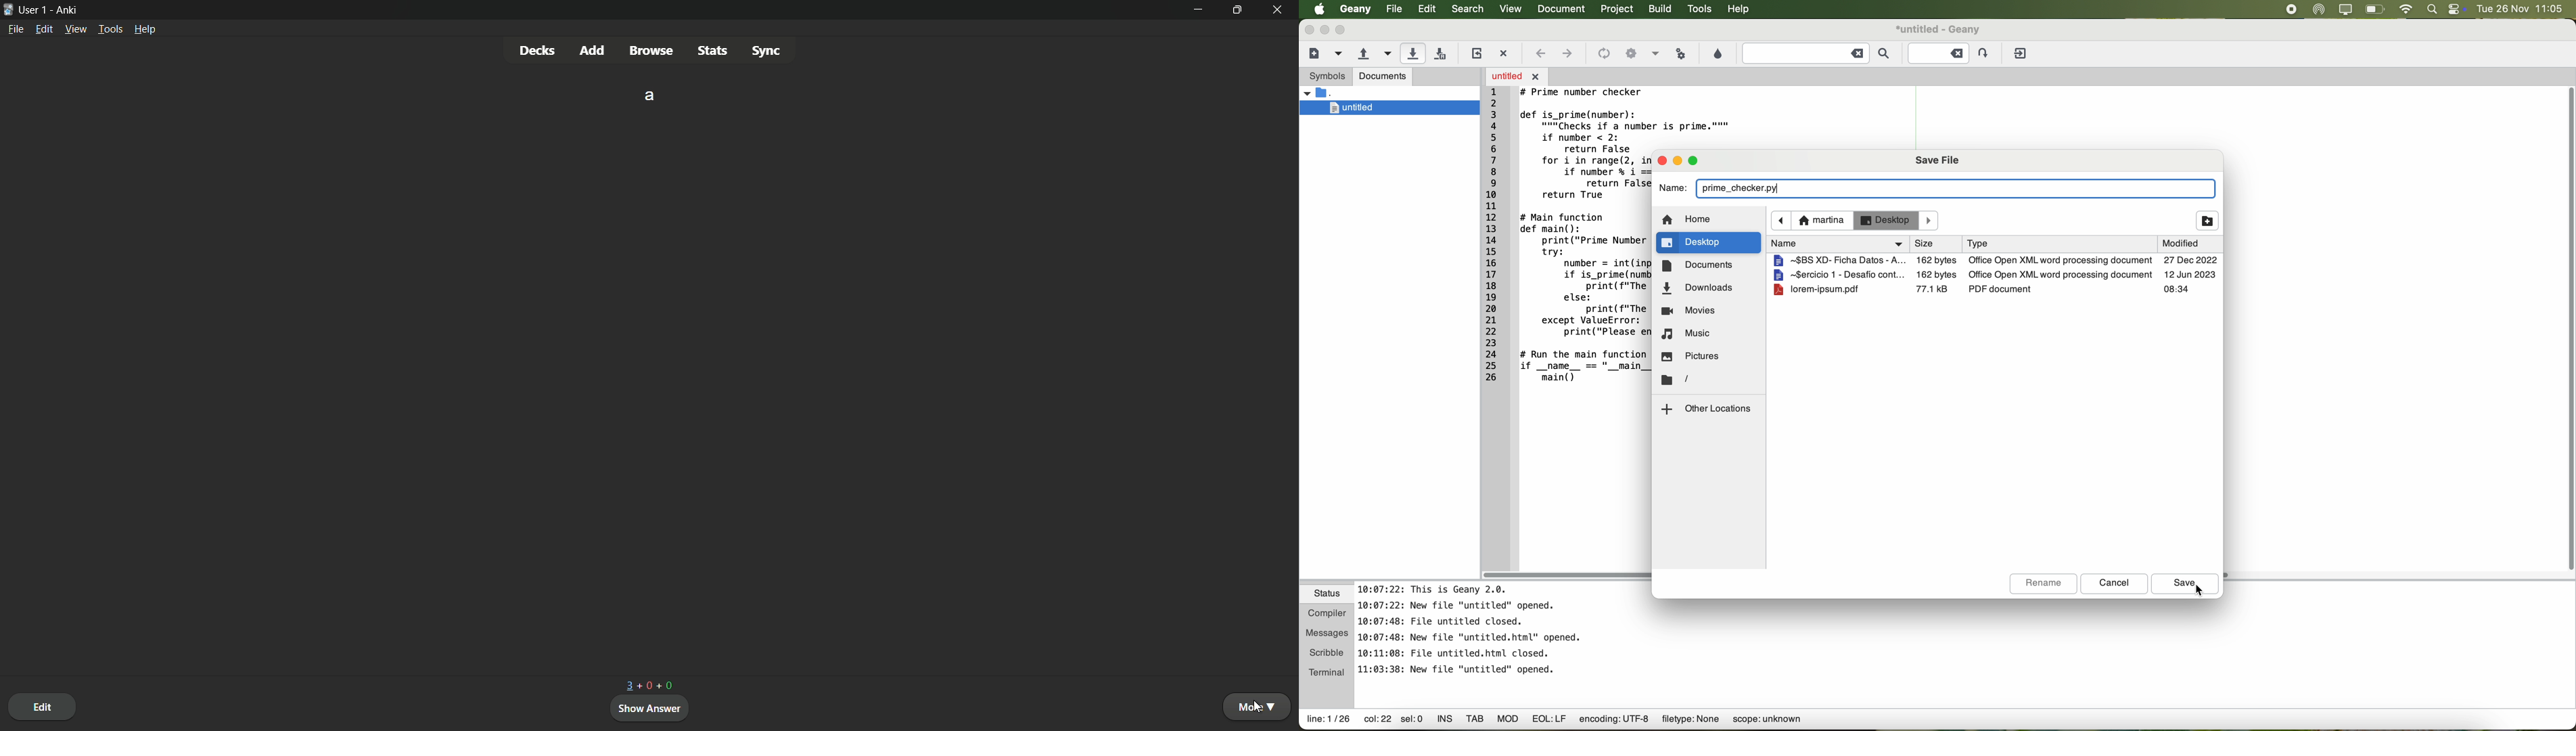 The width and height of the screenshot is (2576, 756). What do you see at coordinates (34, 10) in the screenshot?
I see `user 1` at bounding box center [34, 10].